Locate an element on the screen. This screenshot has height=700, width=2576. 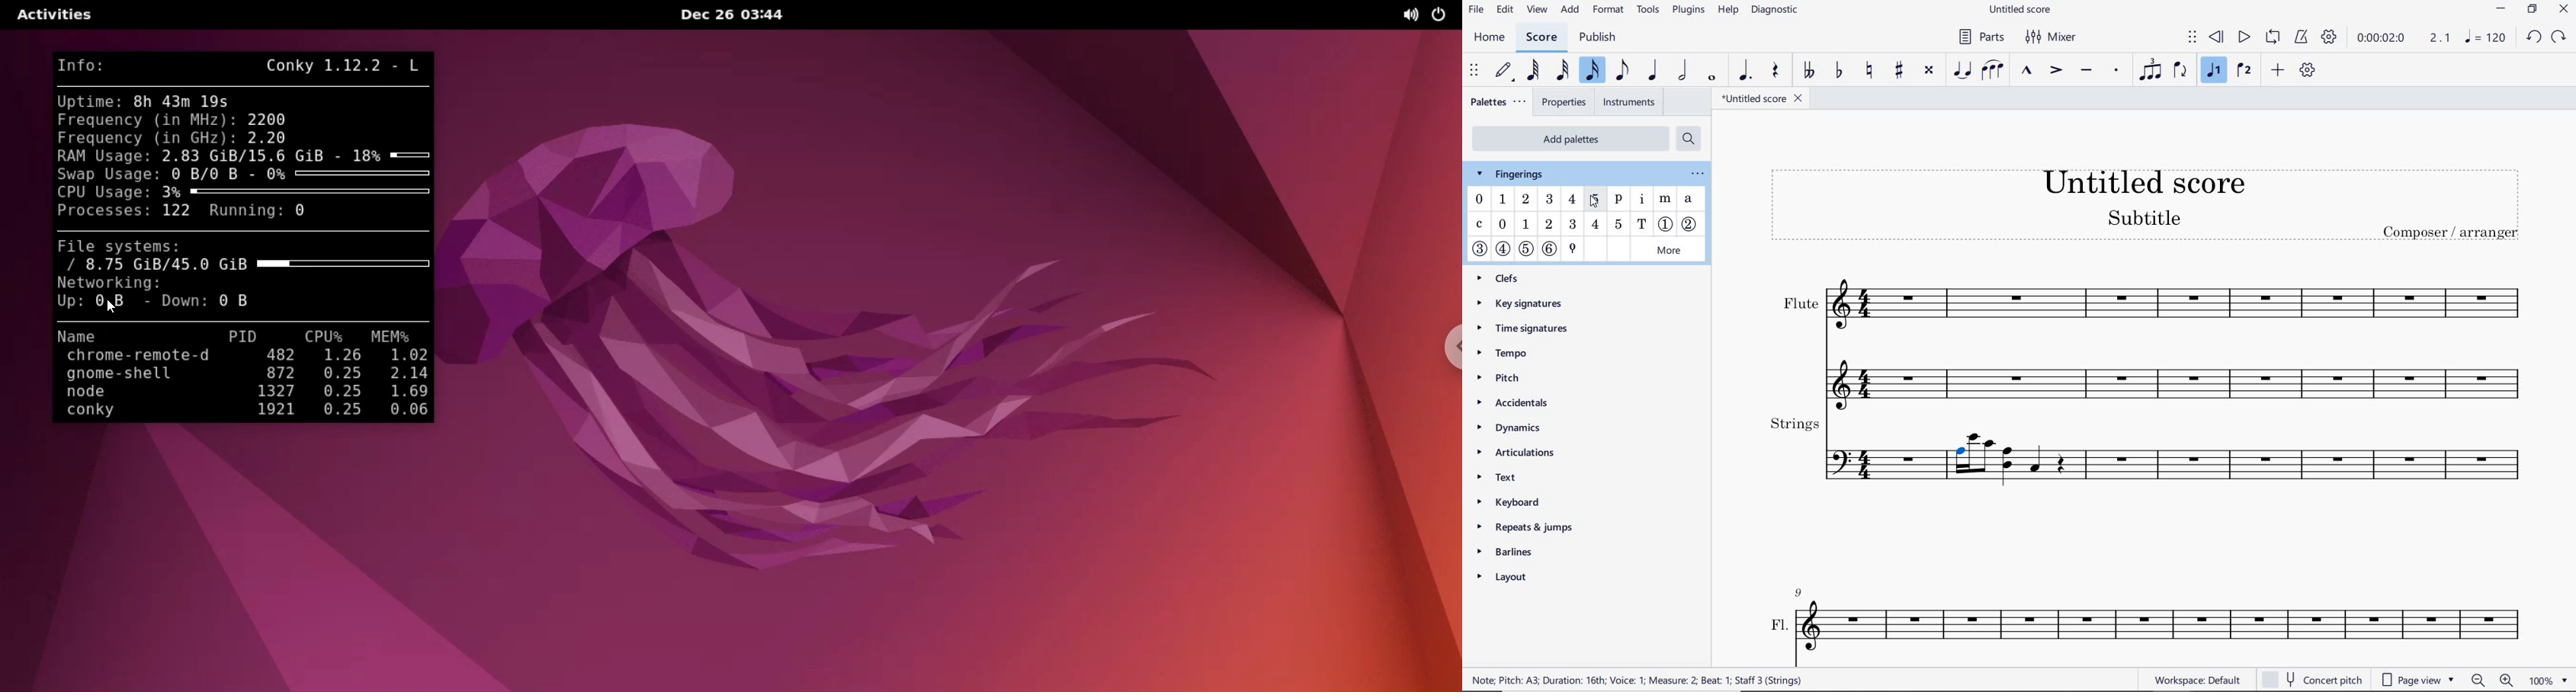
file is located at coordinates (1476, 11).